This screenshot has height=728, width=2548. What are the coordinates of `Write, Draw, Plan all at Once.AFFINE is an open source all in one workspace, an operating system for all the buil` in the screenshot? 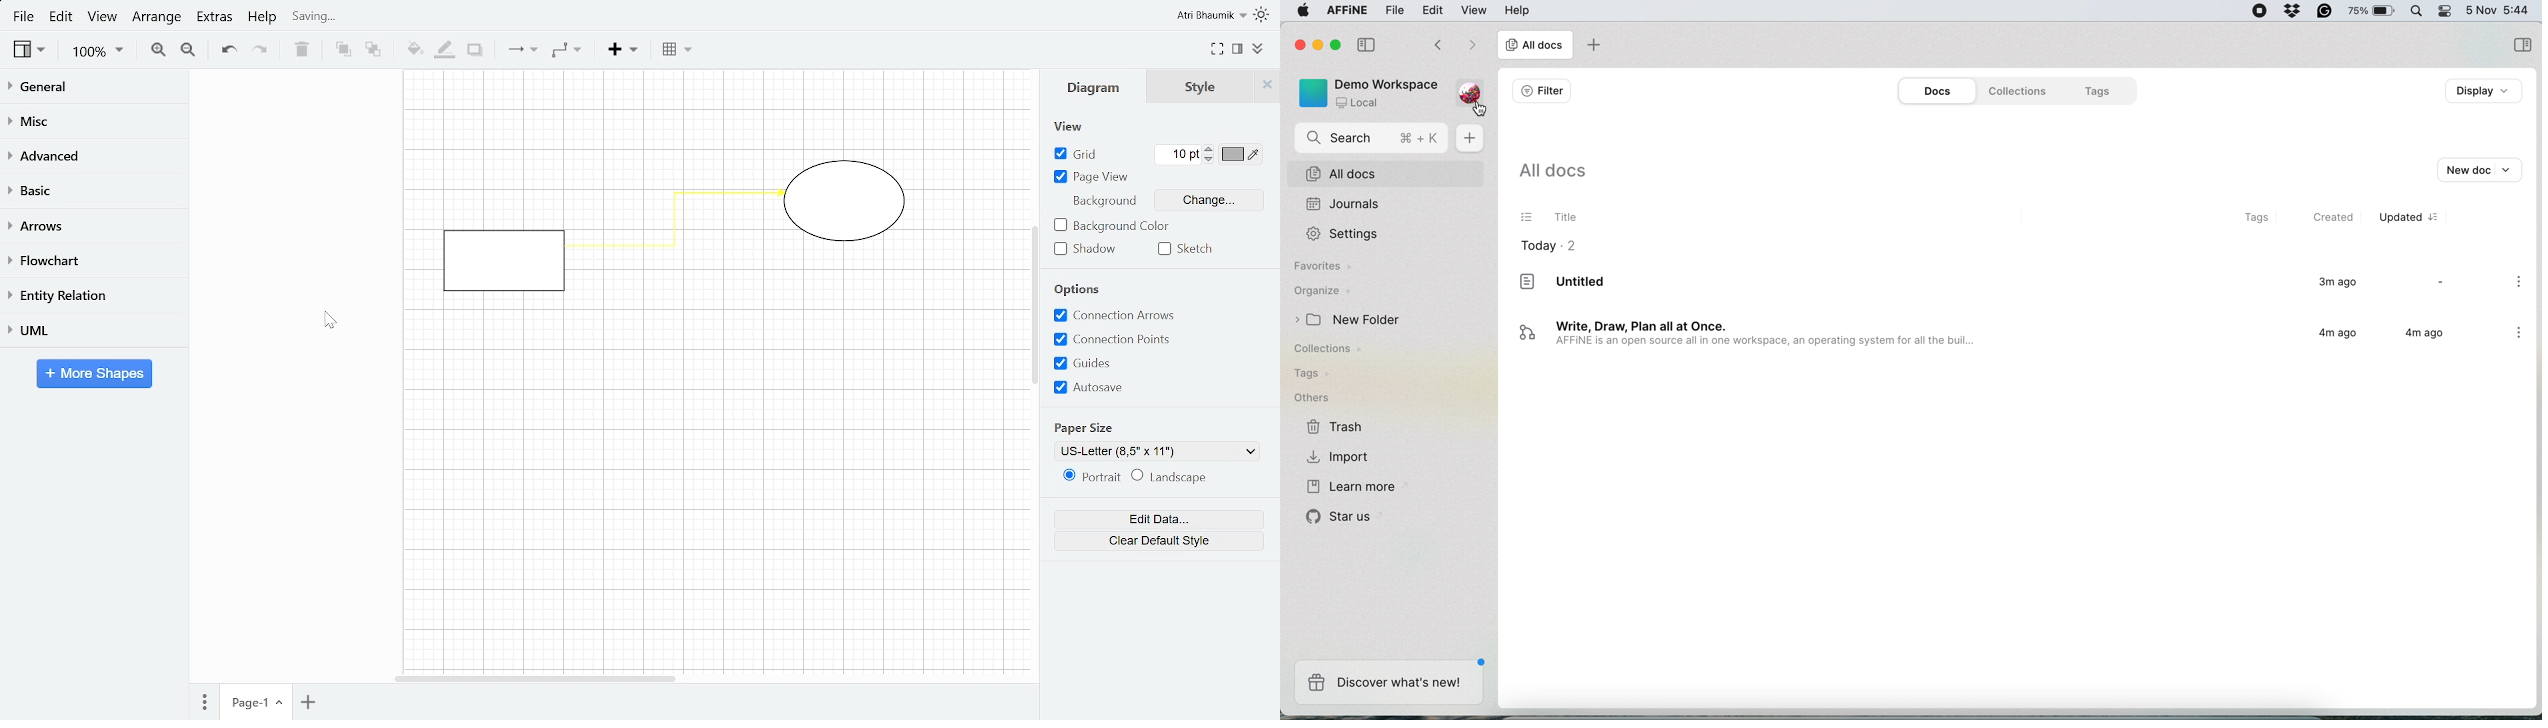 It's located at (1752, 338).